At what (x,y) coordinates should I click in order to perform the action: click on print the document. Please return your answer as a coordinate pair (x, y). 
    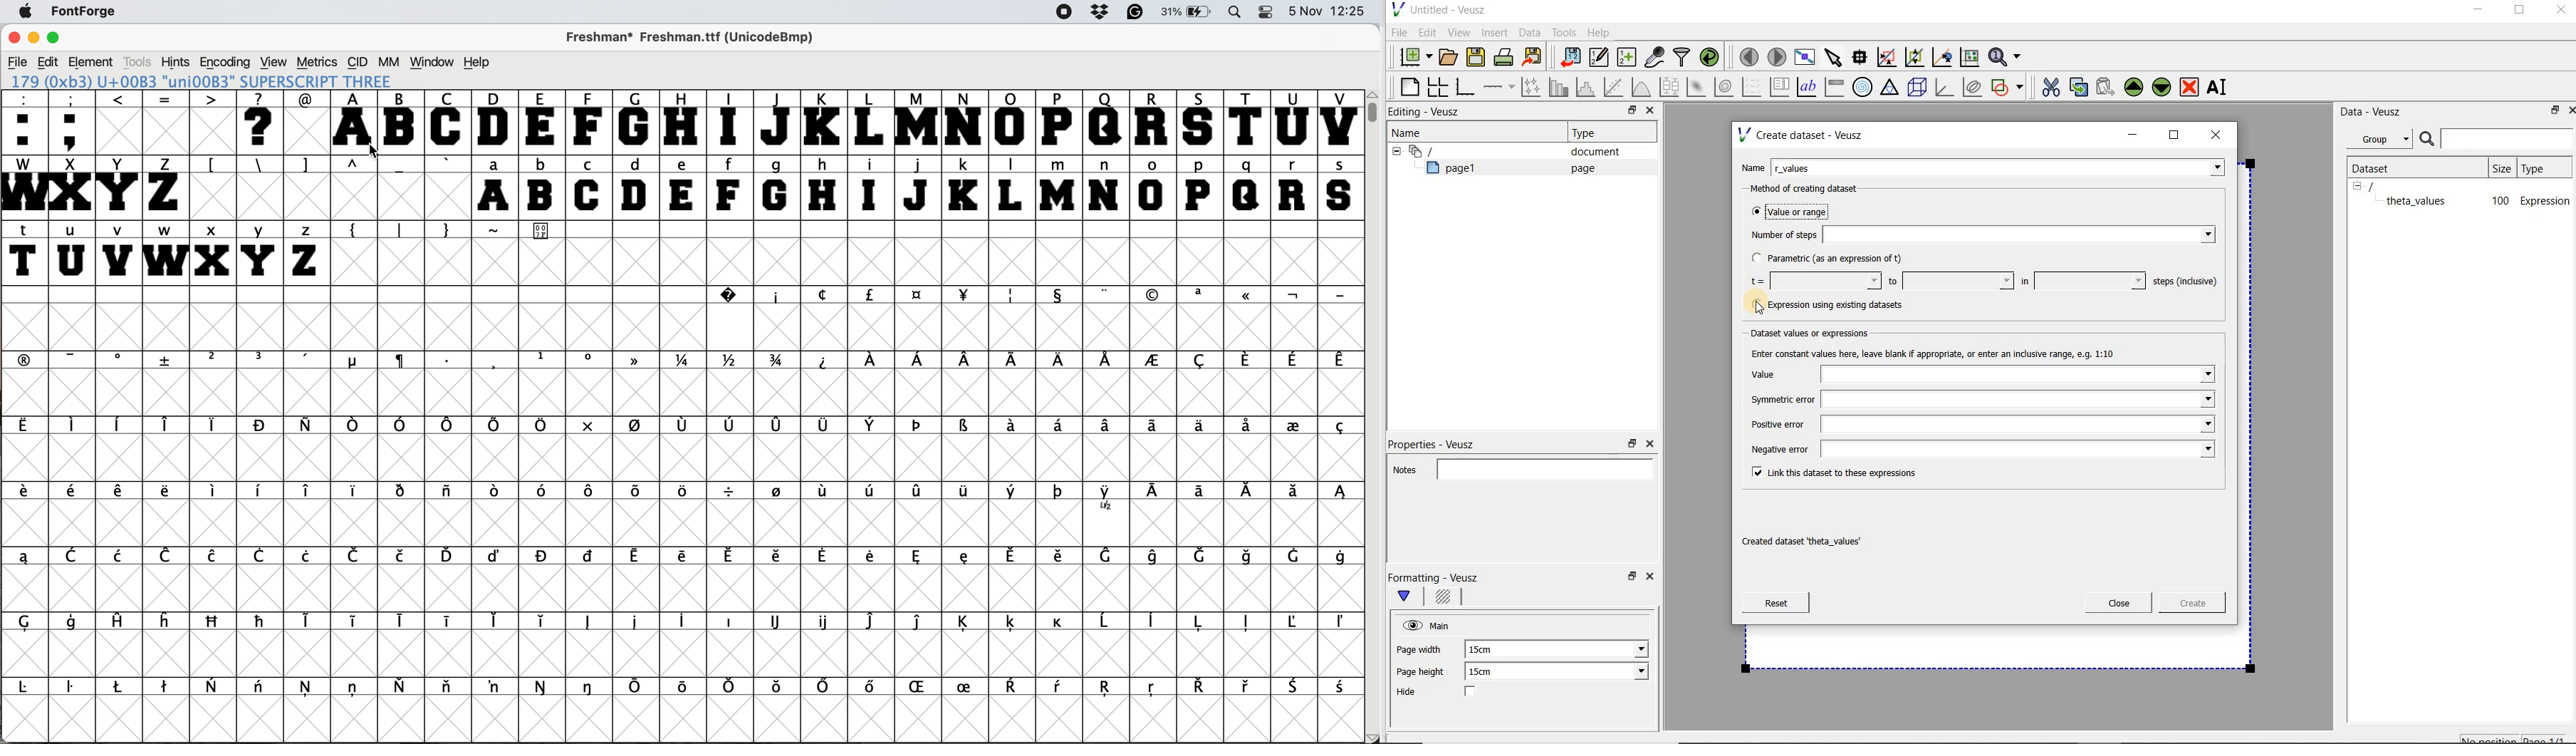
    Looking at the image, I should click on (1506, 56).